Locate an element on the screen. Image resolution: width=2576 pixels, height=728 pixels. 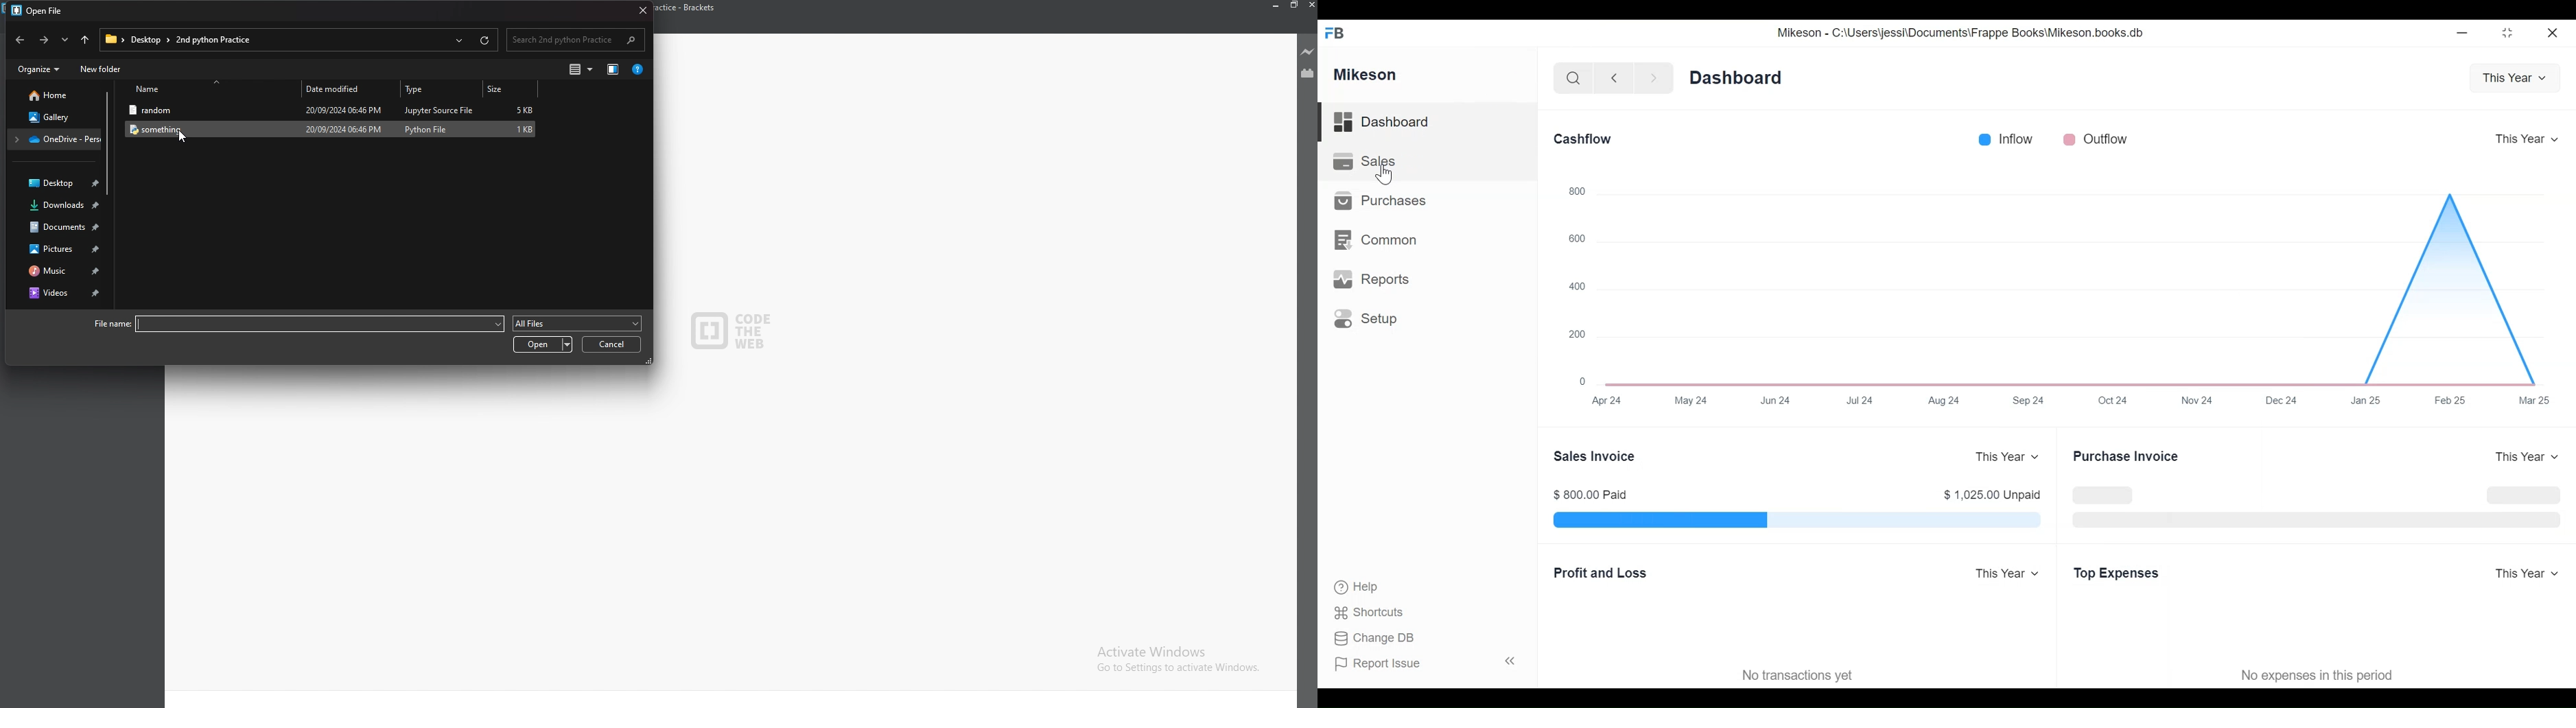
This year is located at coordinates (2531, 574).